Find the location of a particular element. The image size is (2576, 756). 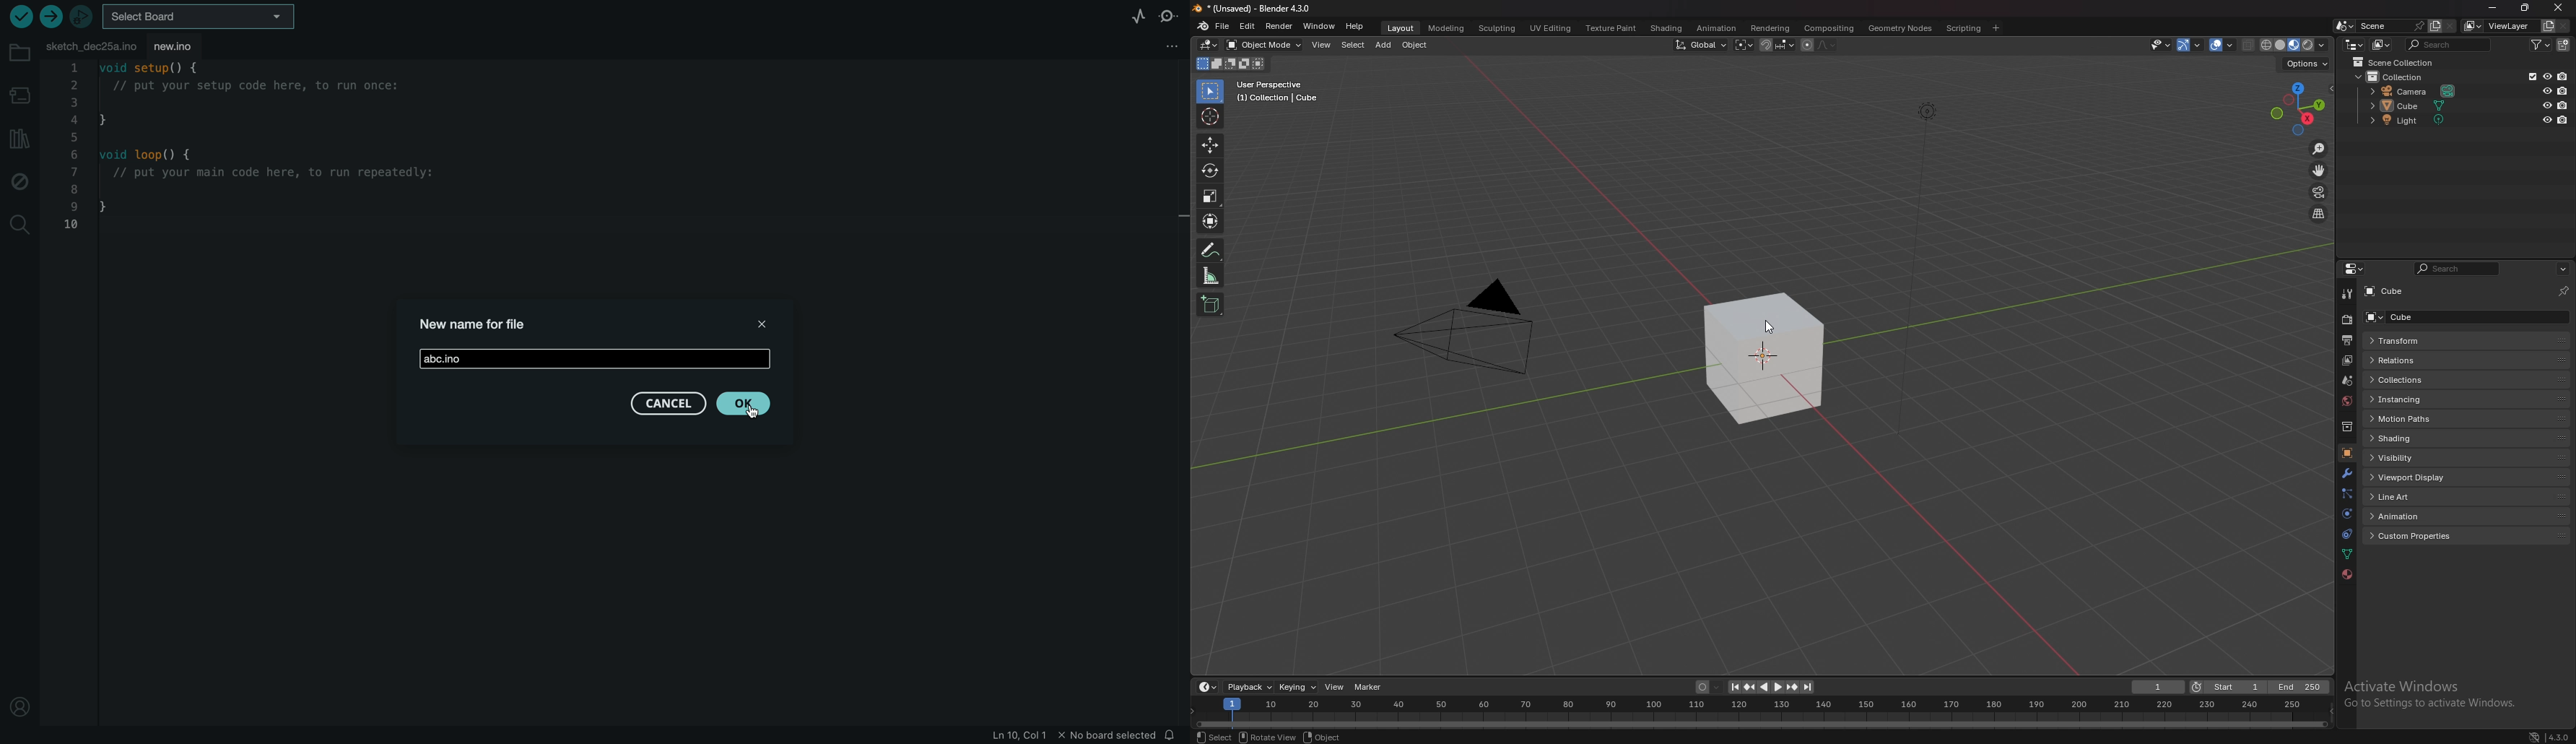

view is located at coordinates (1336, 688).